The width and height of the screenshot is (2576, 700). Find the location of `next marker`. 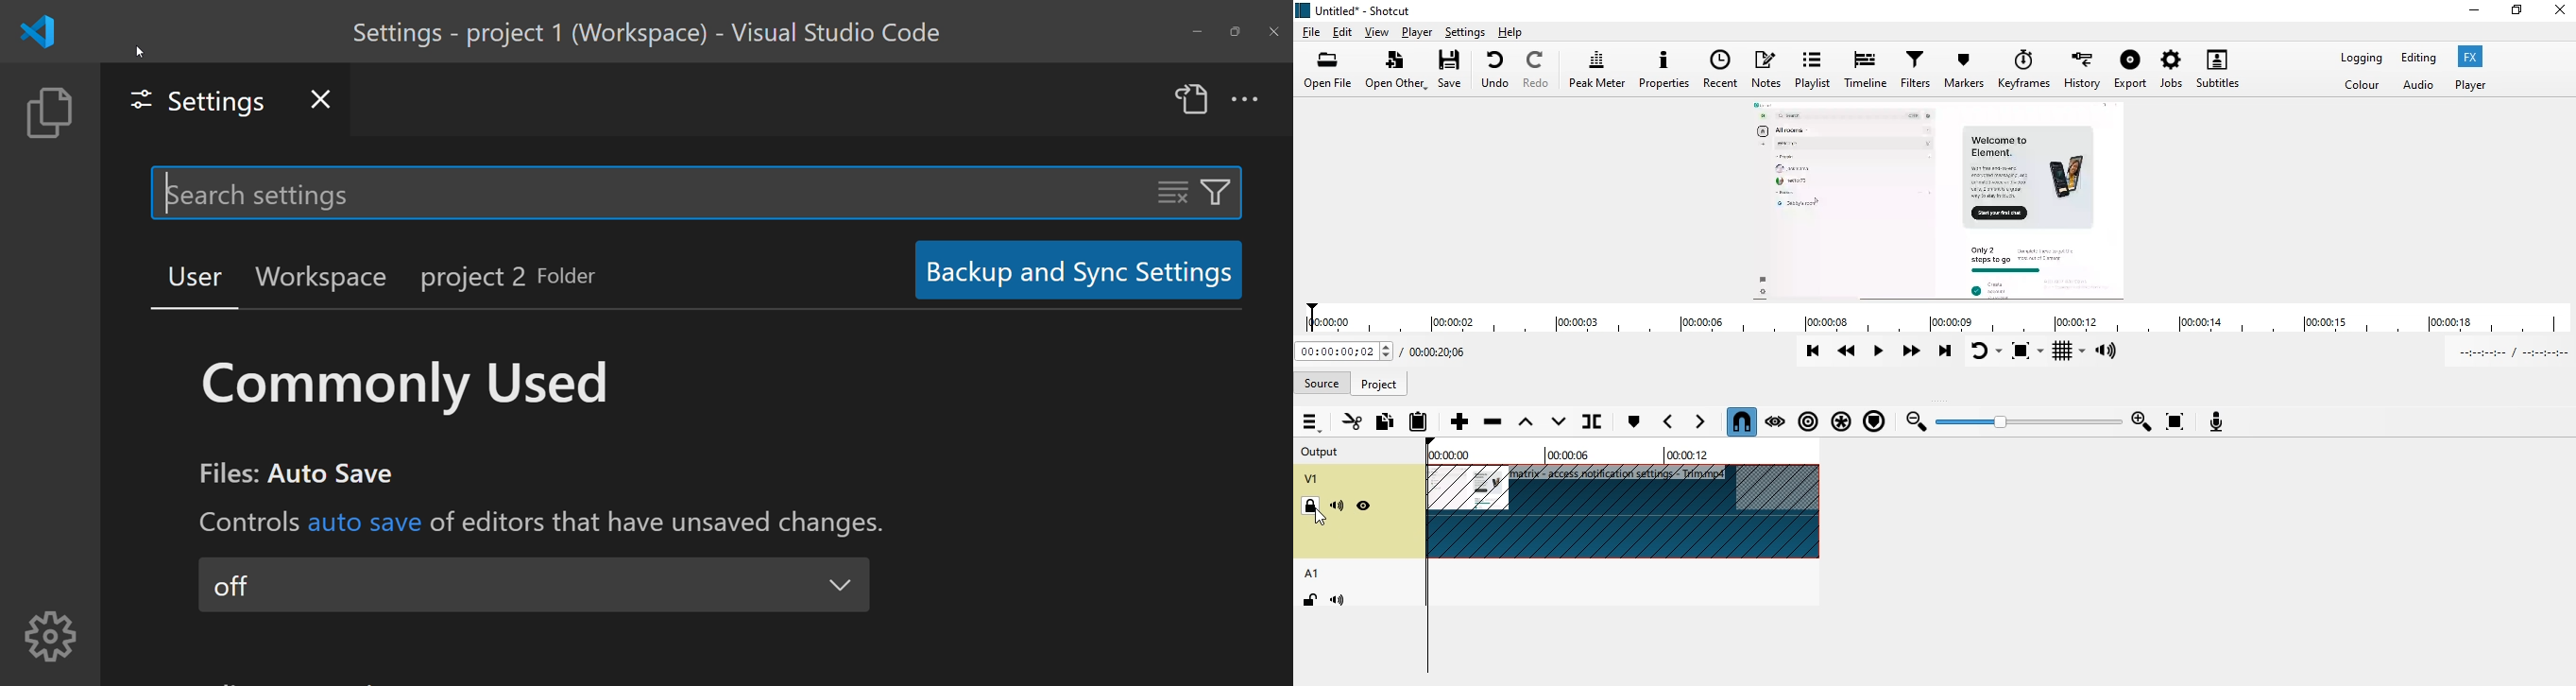

next marker is located at coordinates (1706, 423).